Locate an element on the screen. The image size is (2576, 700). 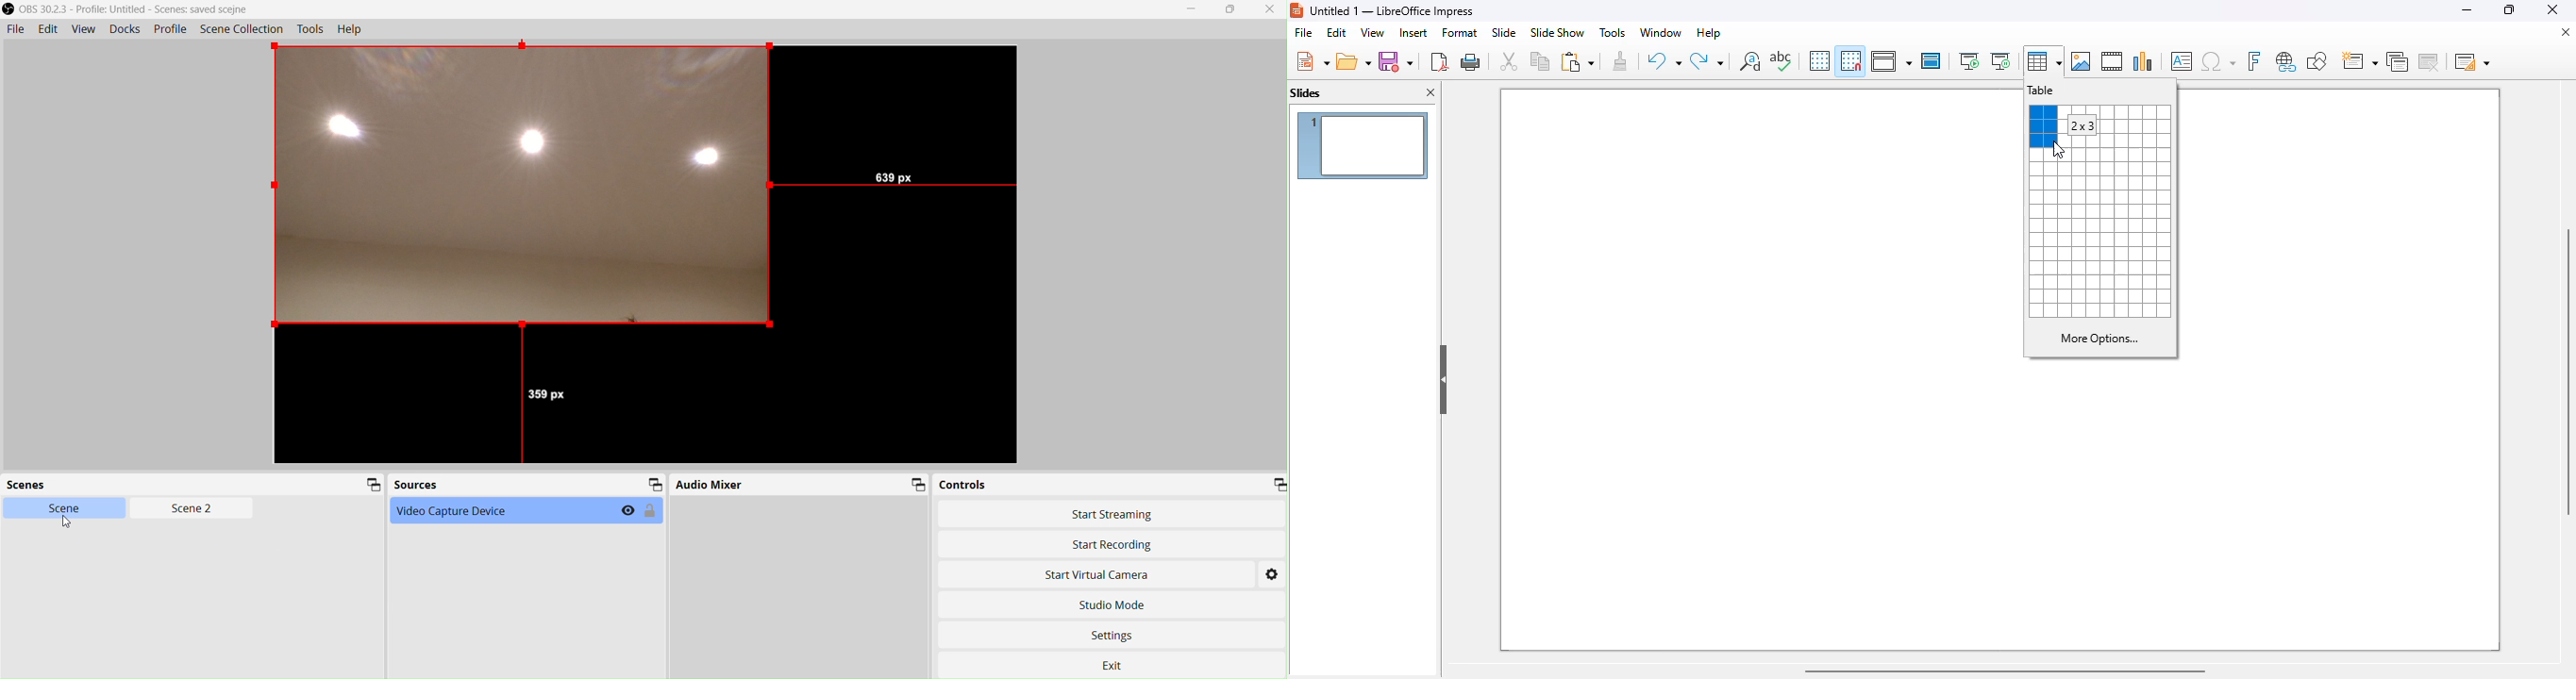
undo is located at coordinates (1664, 60).